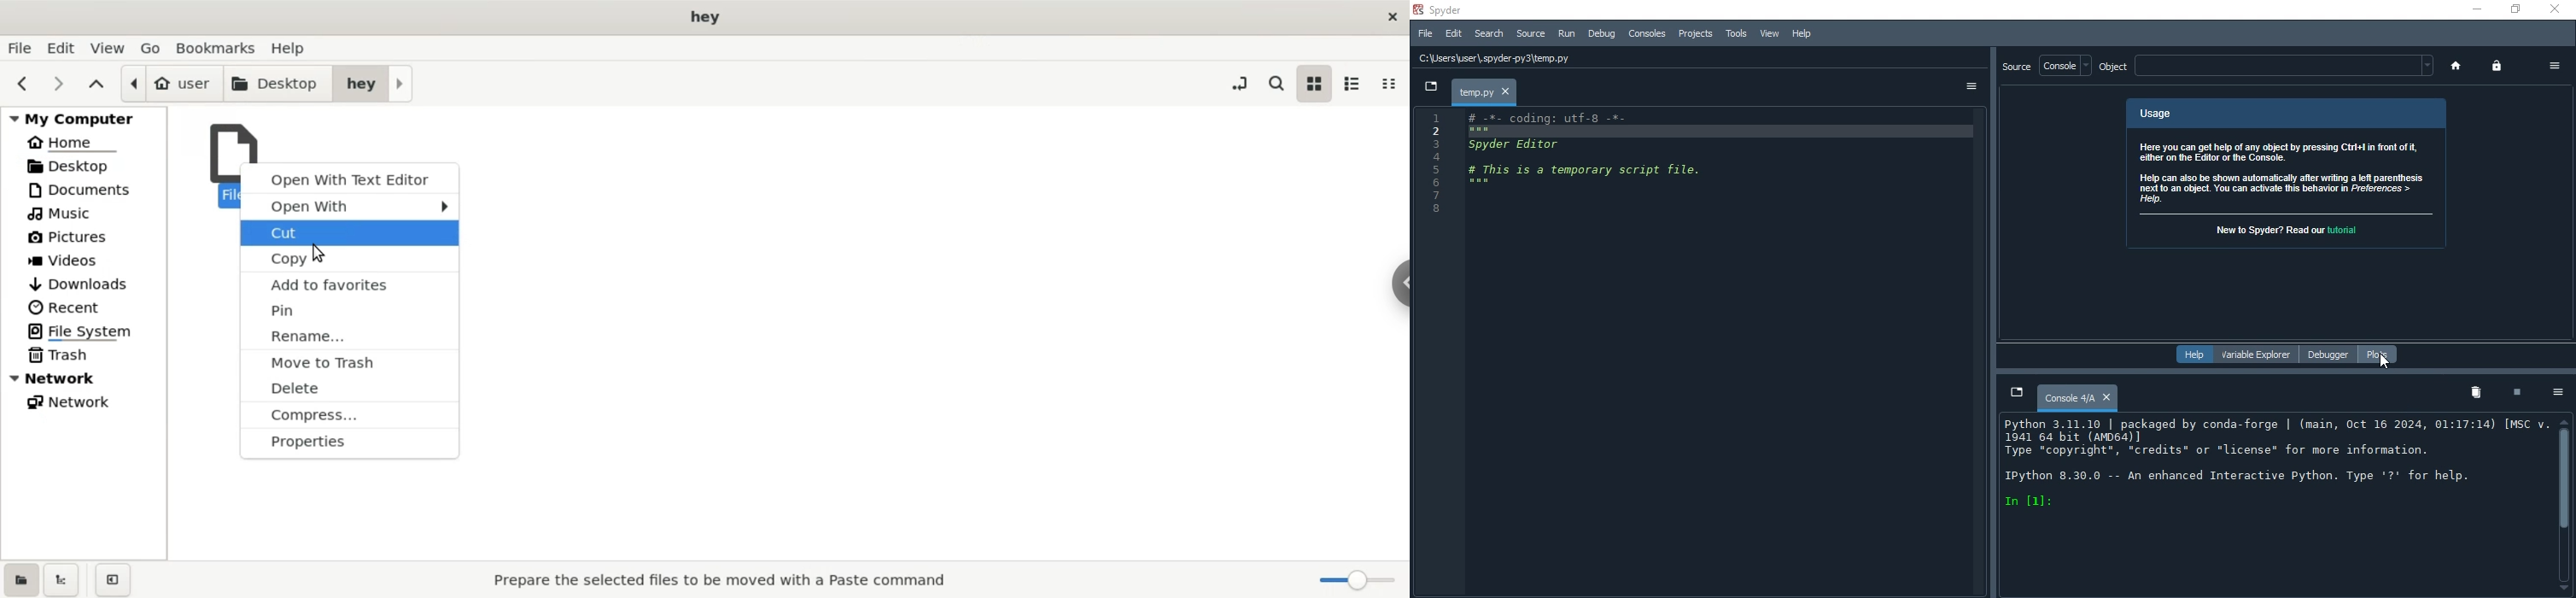  Describe the element at coordinates (2556, 9) in the screenshot. I see `close` at that location.